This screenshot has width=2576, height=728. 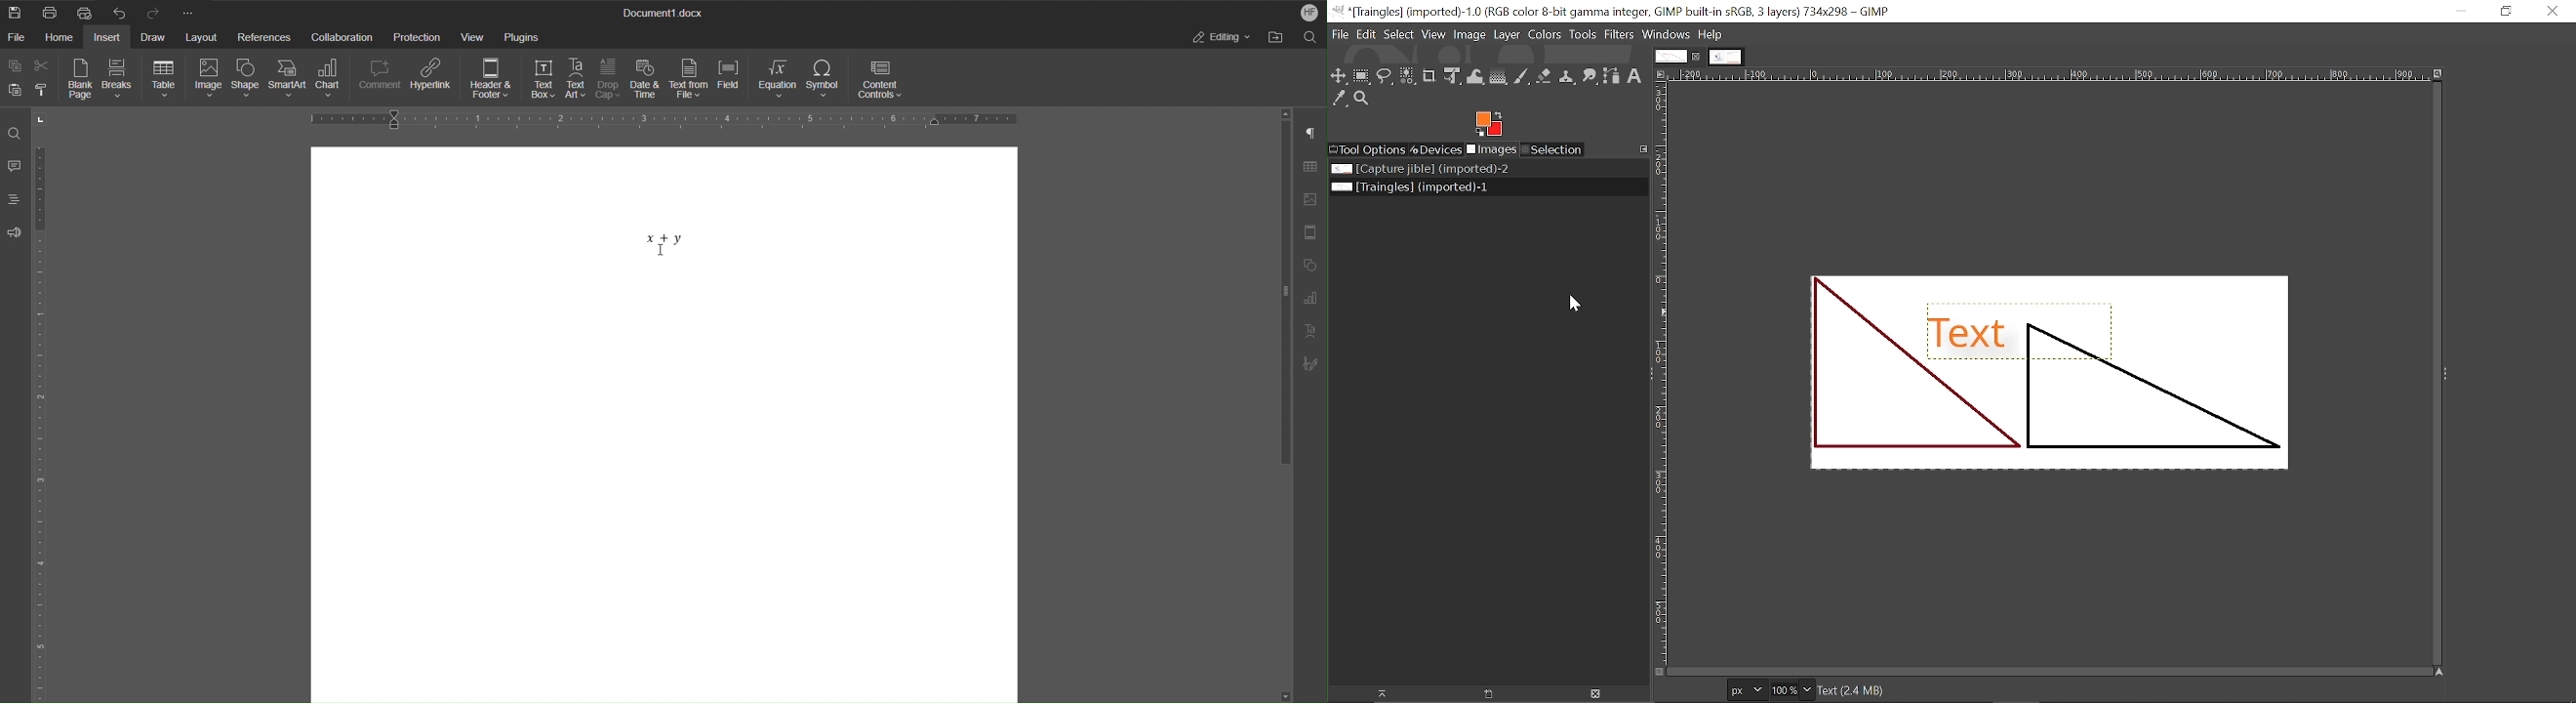 What do you see at coordinates (1309, 329) in the screenshot?
I see `Text Art` at bounding box center [1309, 329].